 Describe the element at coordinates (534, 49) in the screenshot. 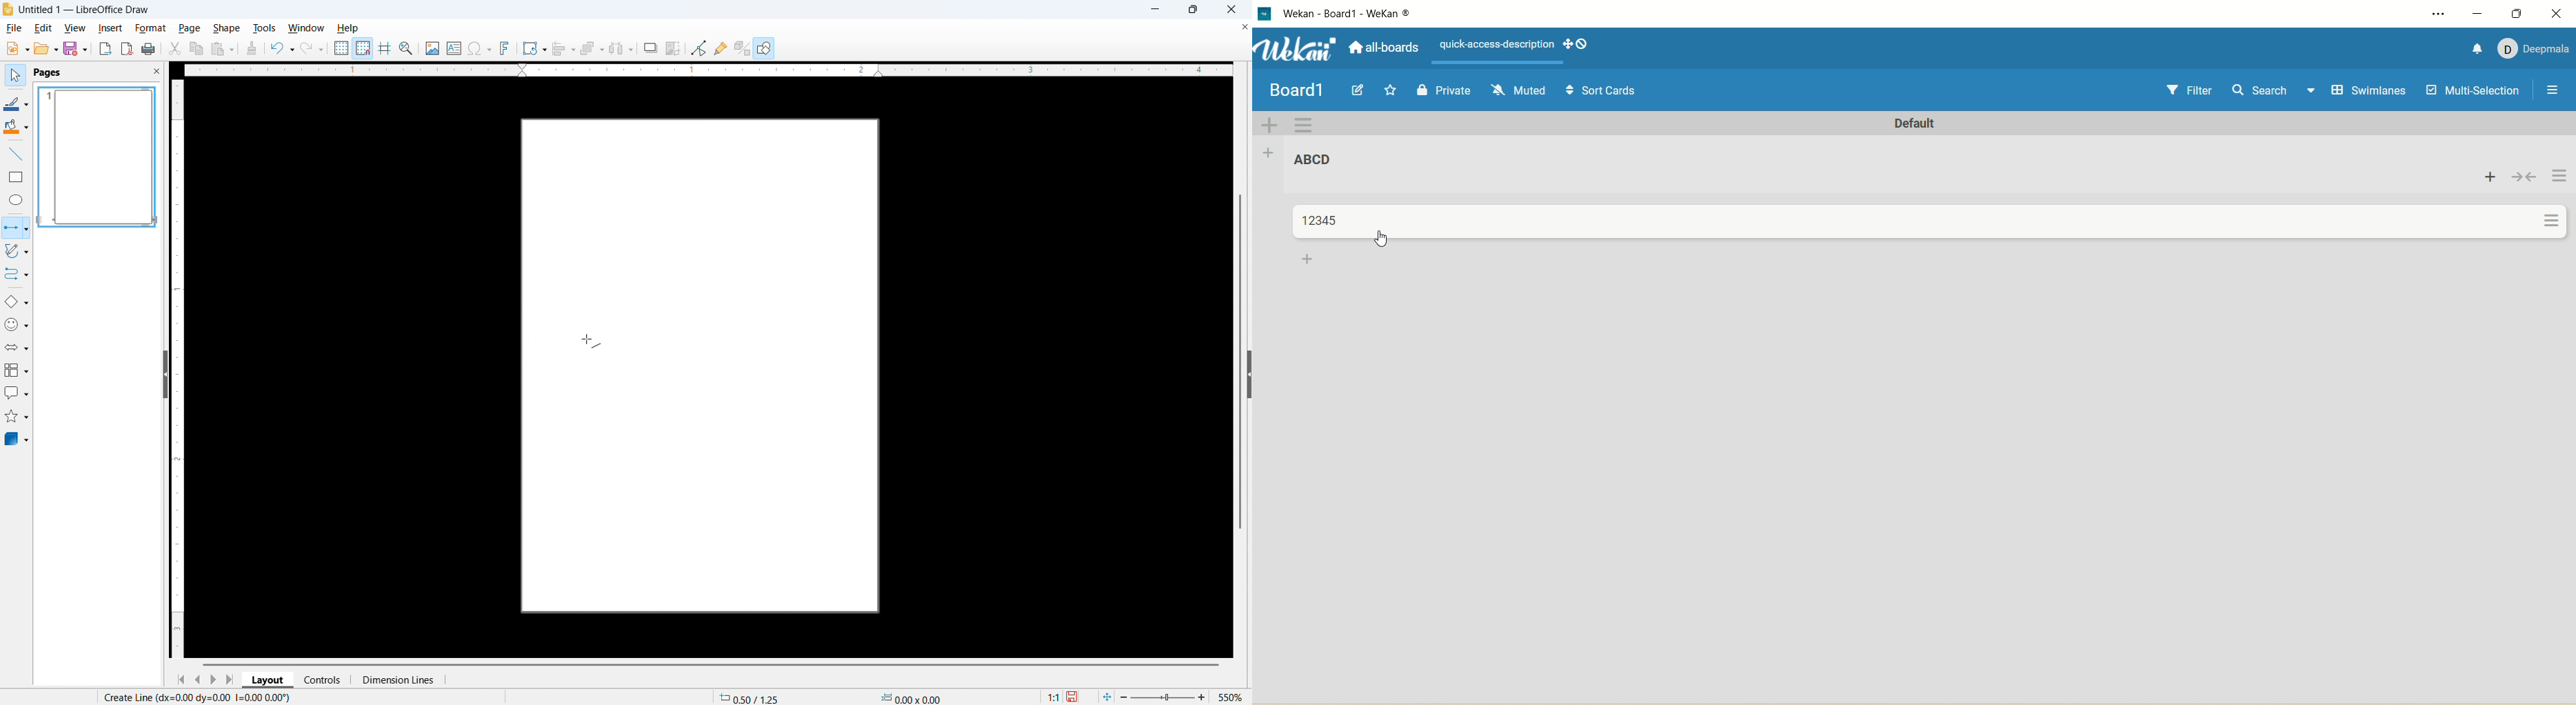

I see `Transformations ` at that location.